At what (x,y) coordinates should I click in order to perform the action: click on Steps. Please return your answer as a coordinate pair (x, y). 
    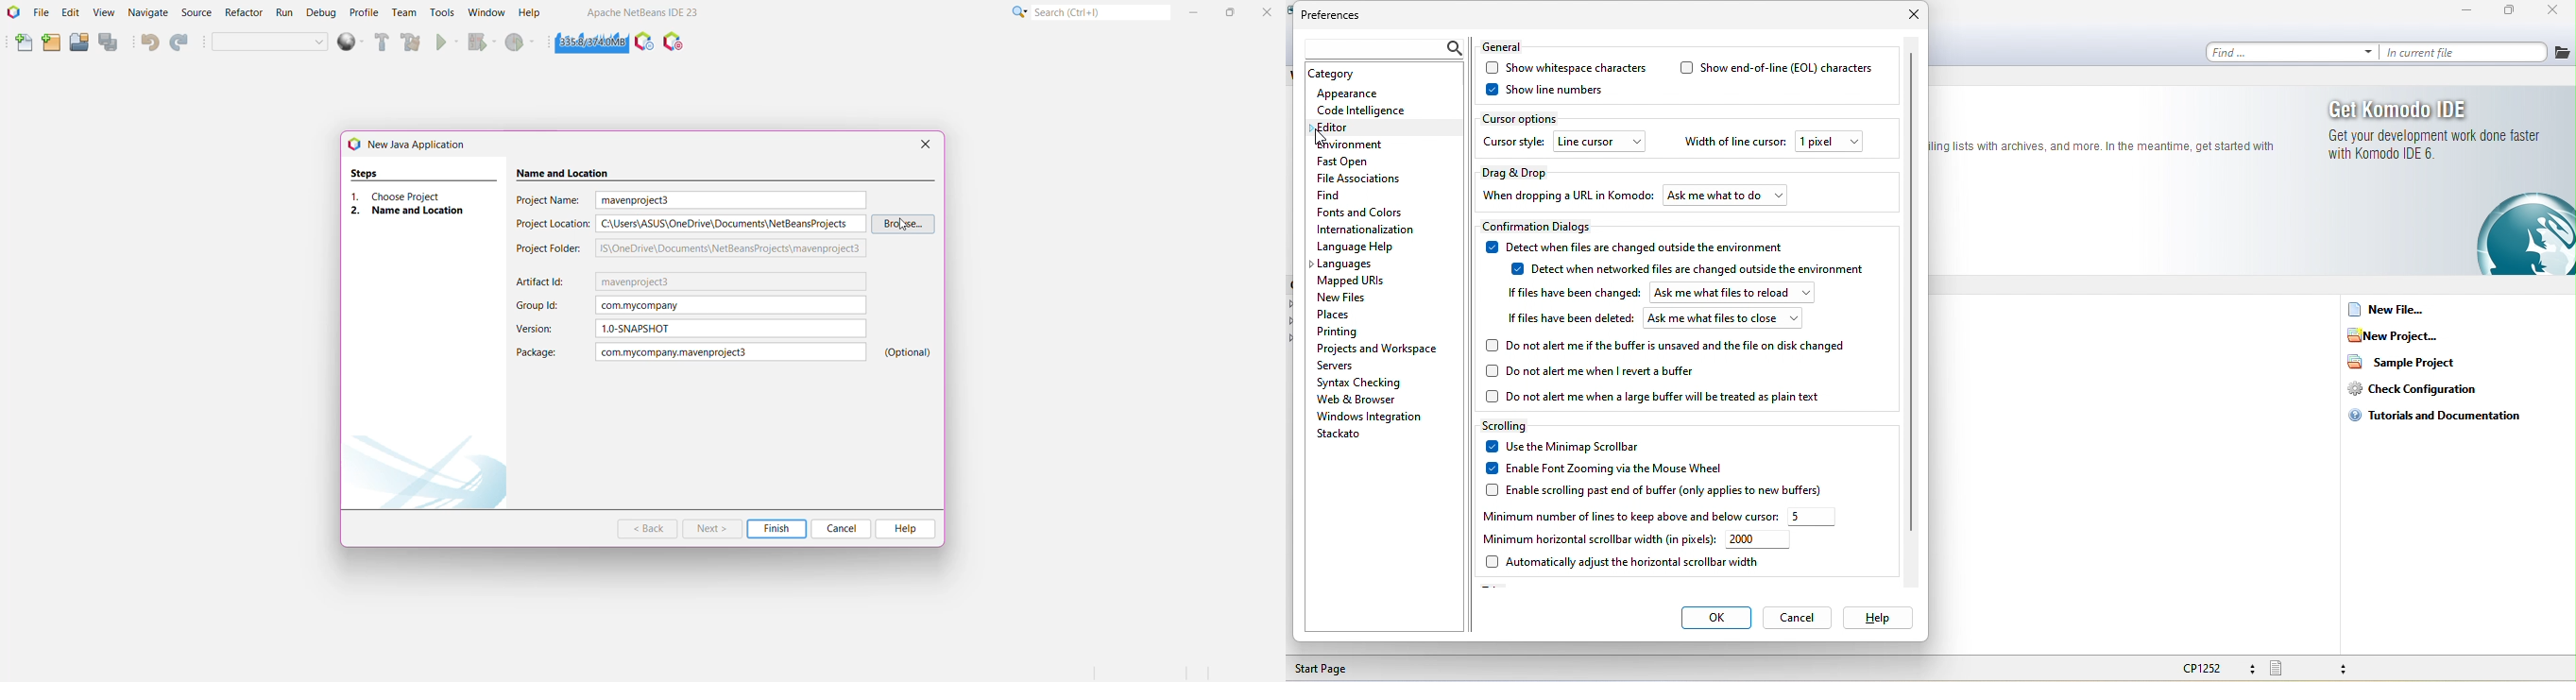
    Looking at the image, I should click on (366, 172).